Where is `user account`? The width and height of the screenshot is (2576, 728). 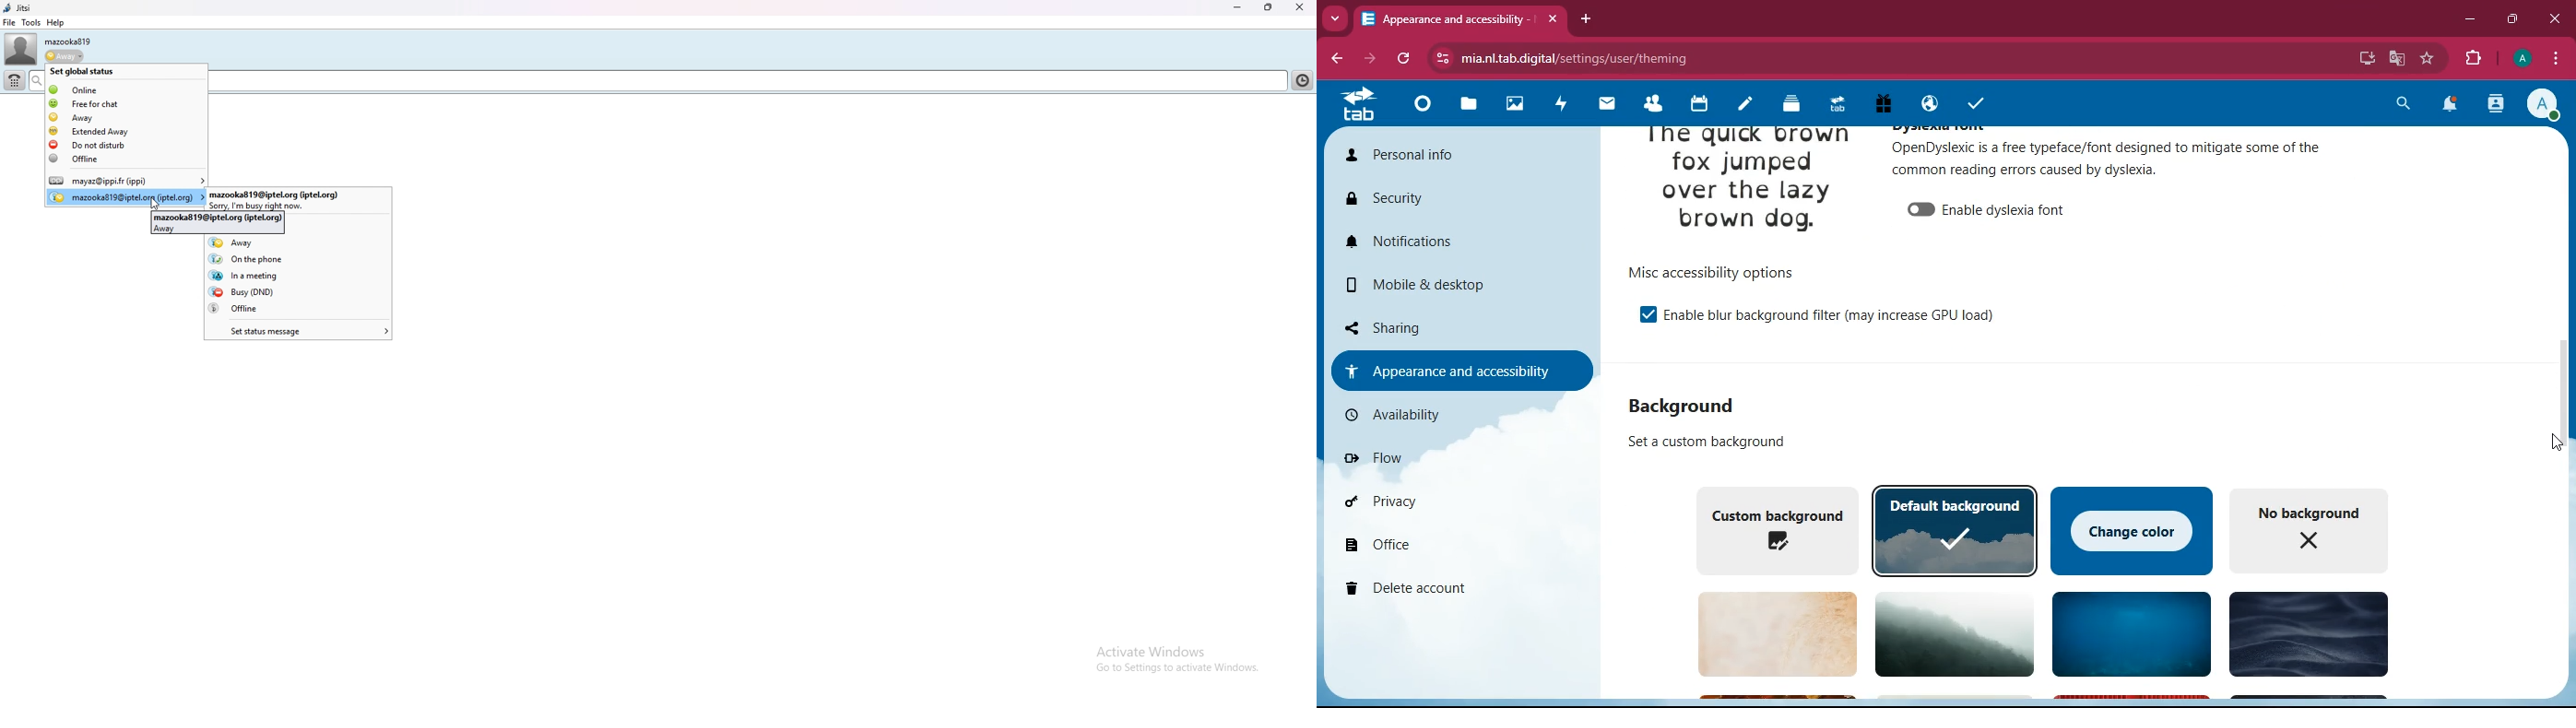
user account is located at coordinates (126, 197).